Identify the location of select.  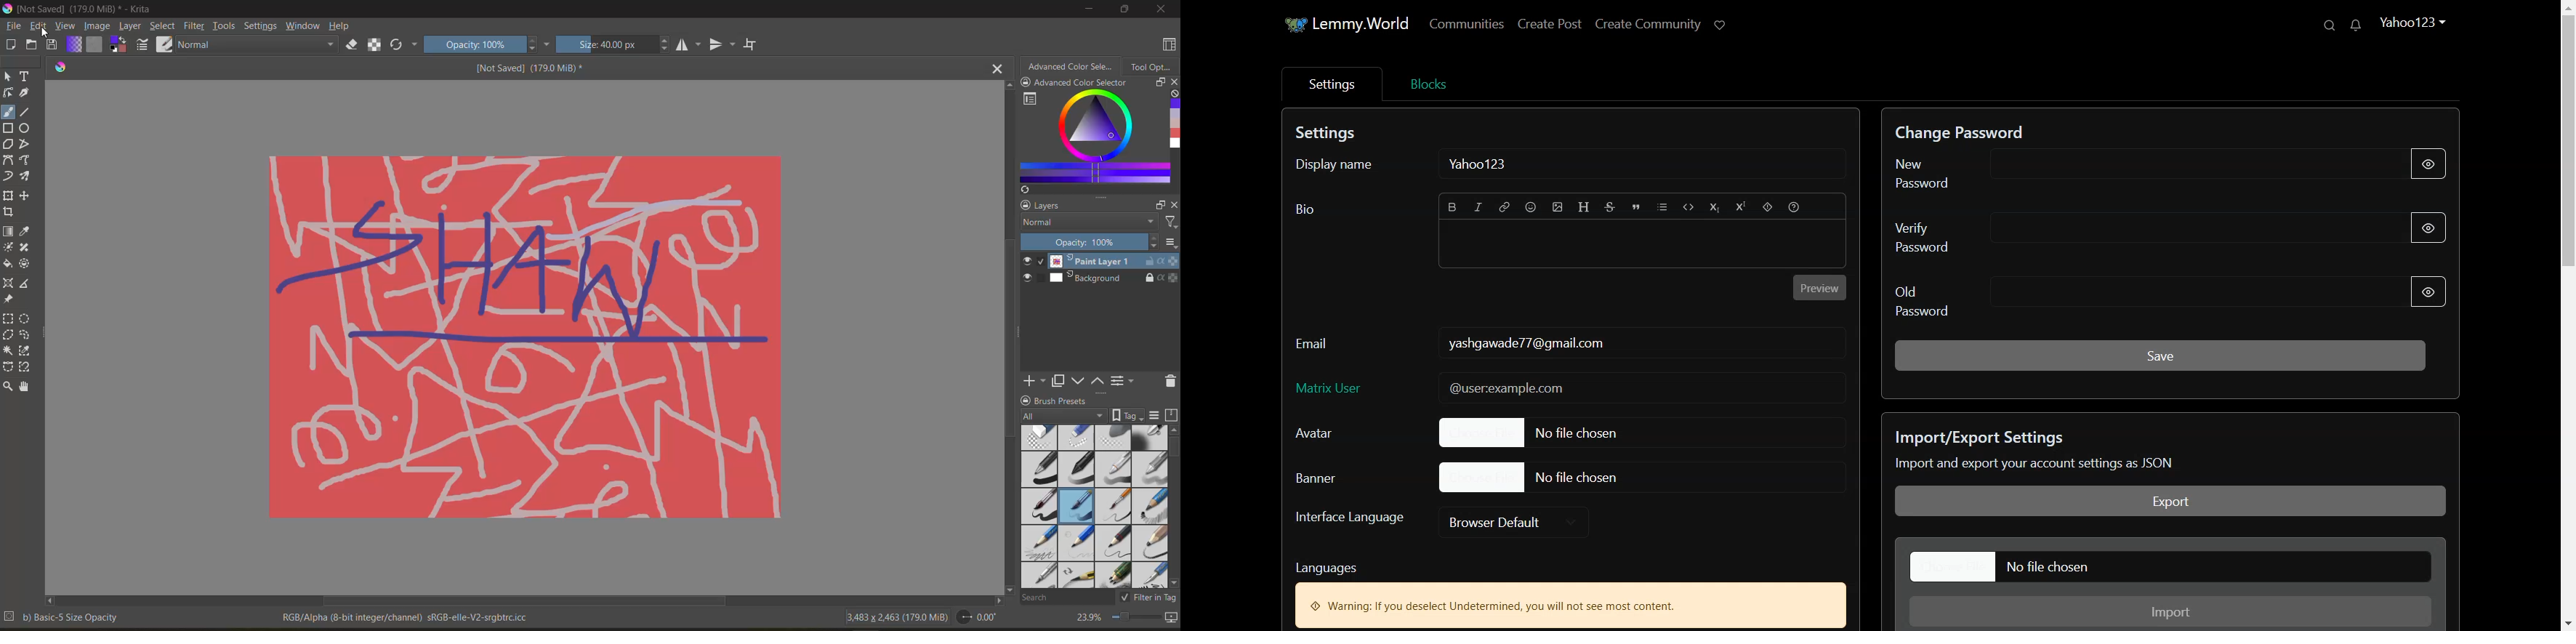
(162, 26).